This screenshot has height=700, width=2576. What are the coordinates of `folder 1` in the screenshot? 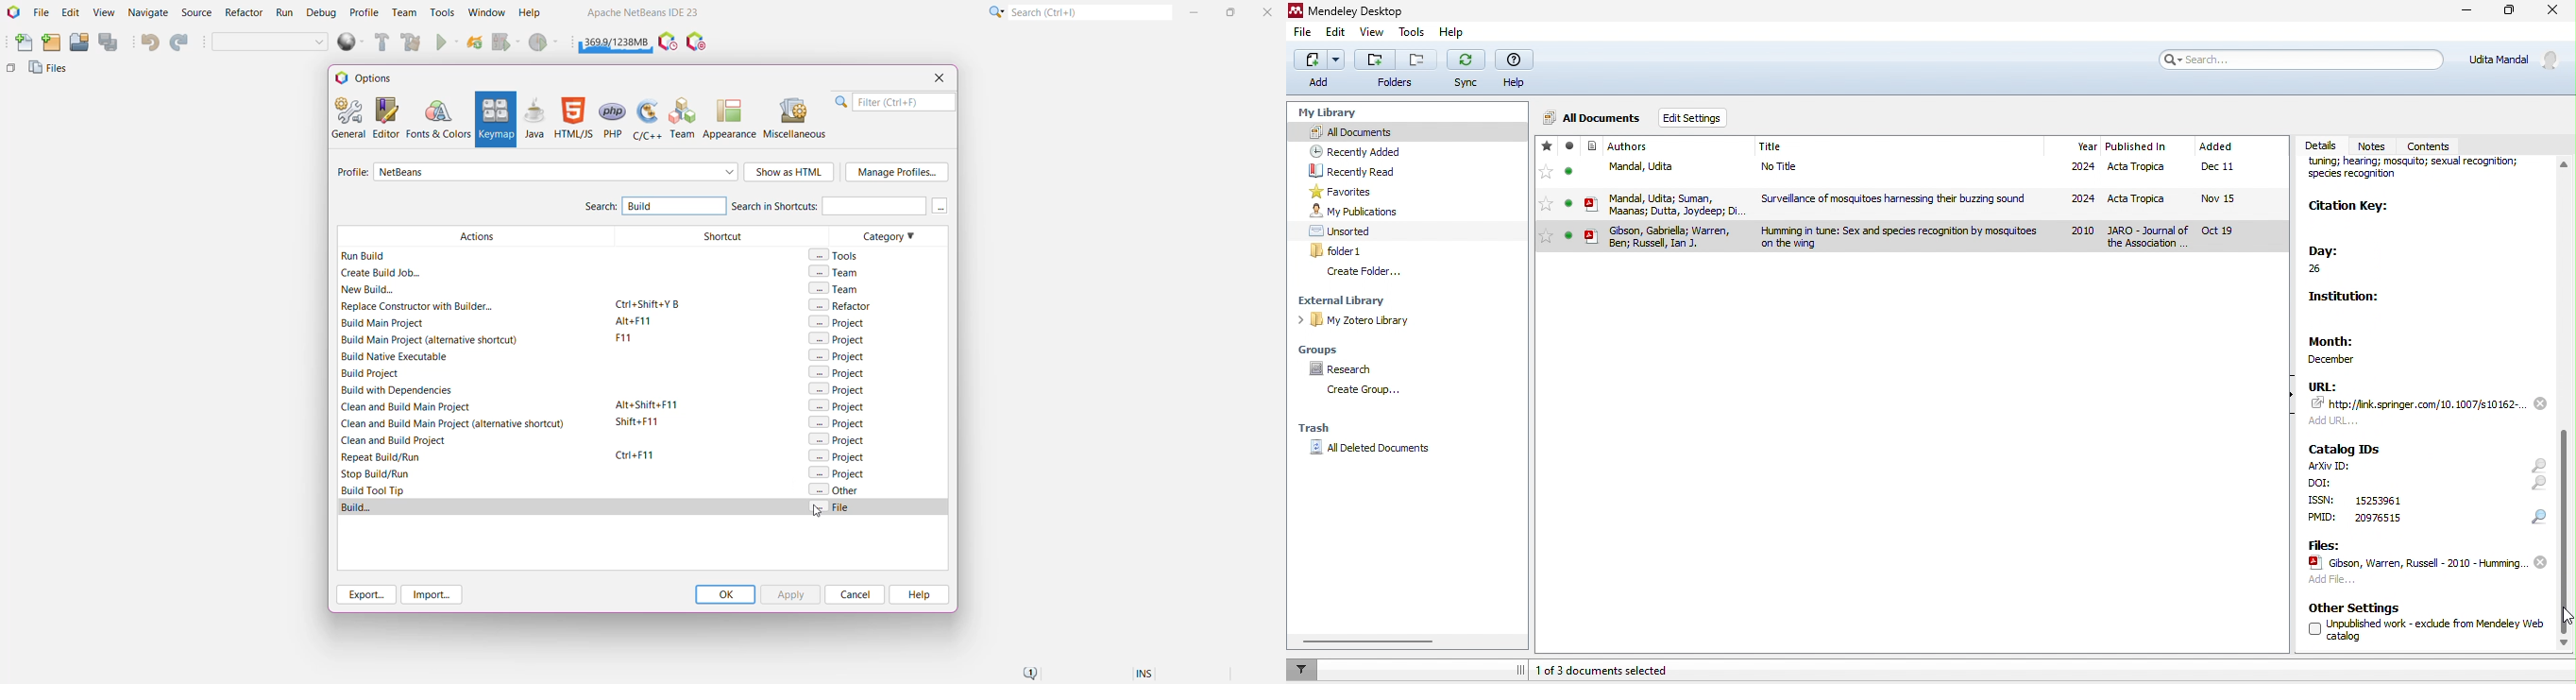 It's located at (1339, 250).